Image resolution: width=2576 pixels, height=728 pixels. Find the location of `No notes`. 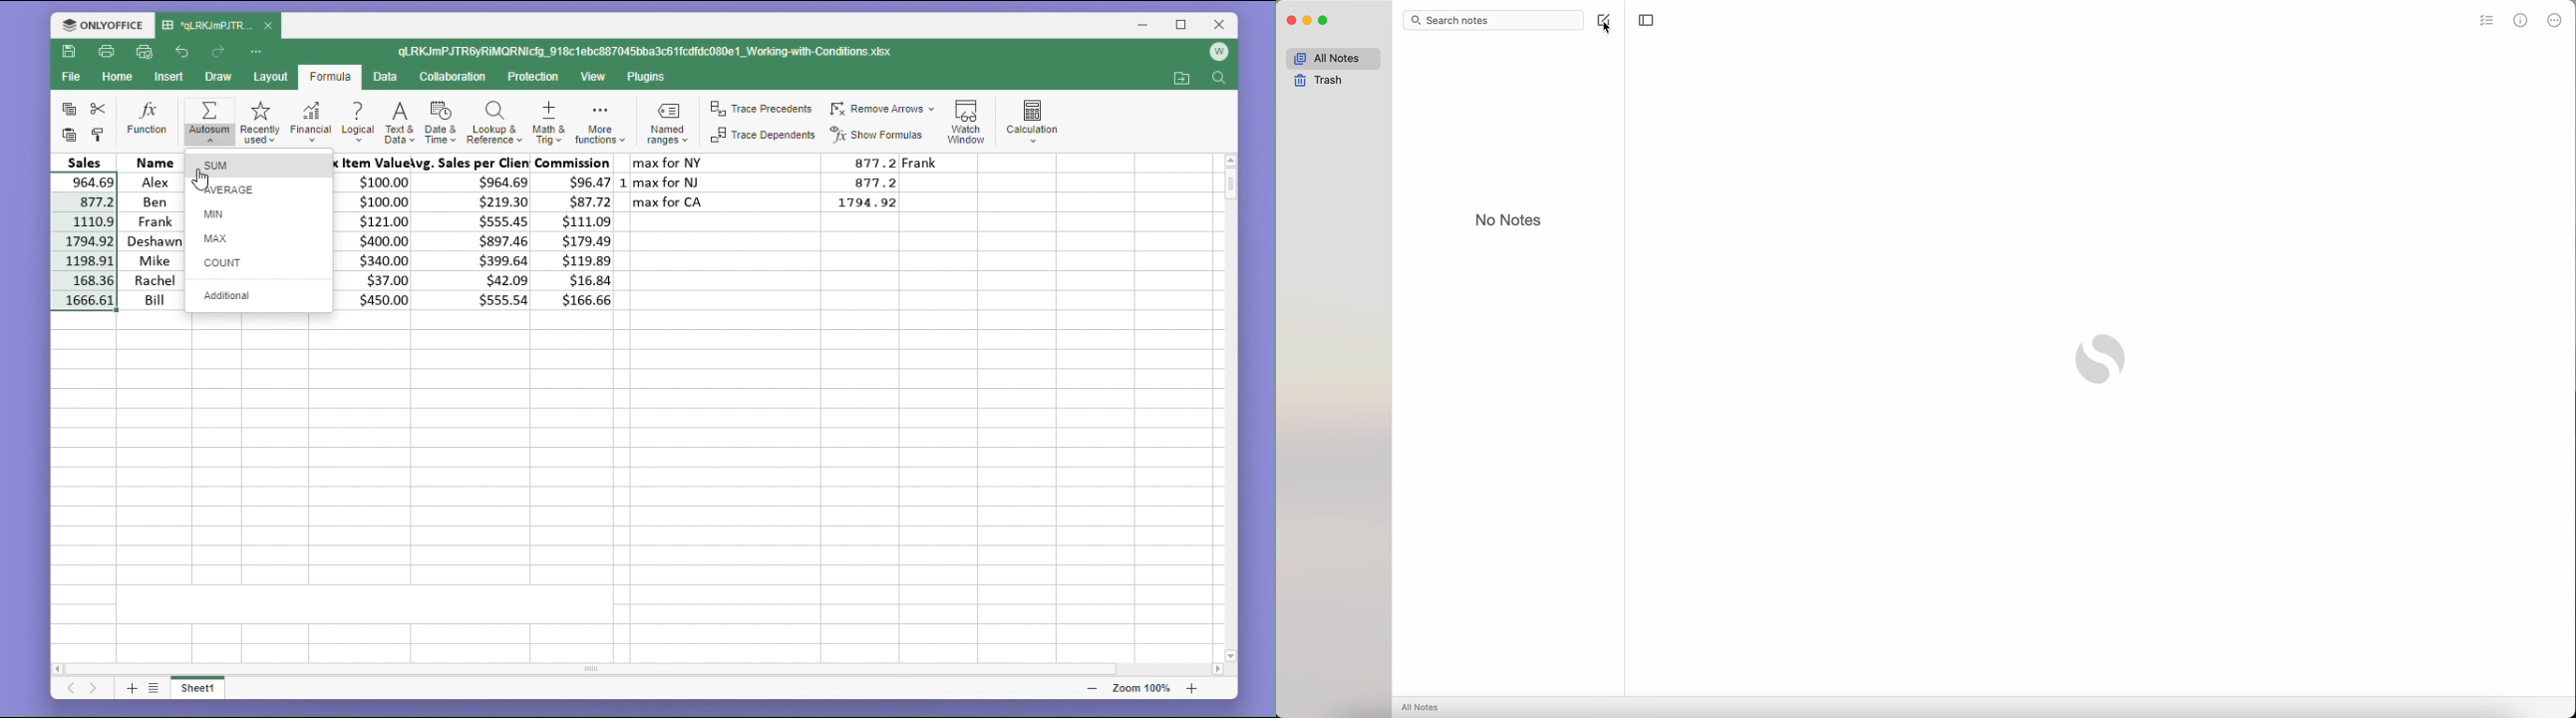

No notes is located at coordinates (1511, 219).